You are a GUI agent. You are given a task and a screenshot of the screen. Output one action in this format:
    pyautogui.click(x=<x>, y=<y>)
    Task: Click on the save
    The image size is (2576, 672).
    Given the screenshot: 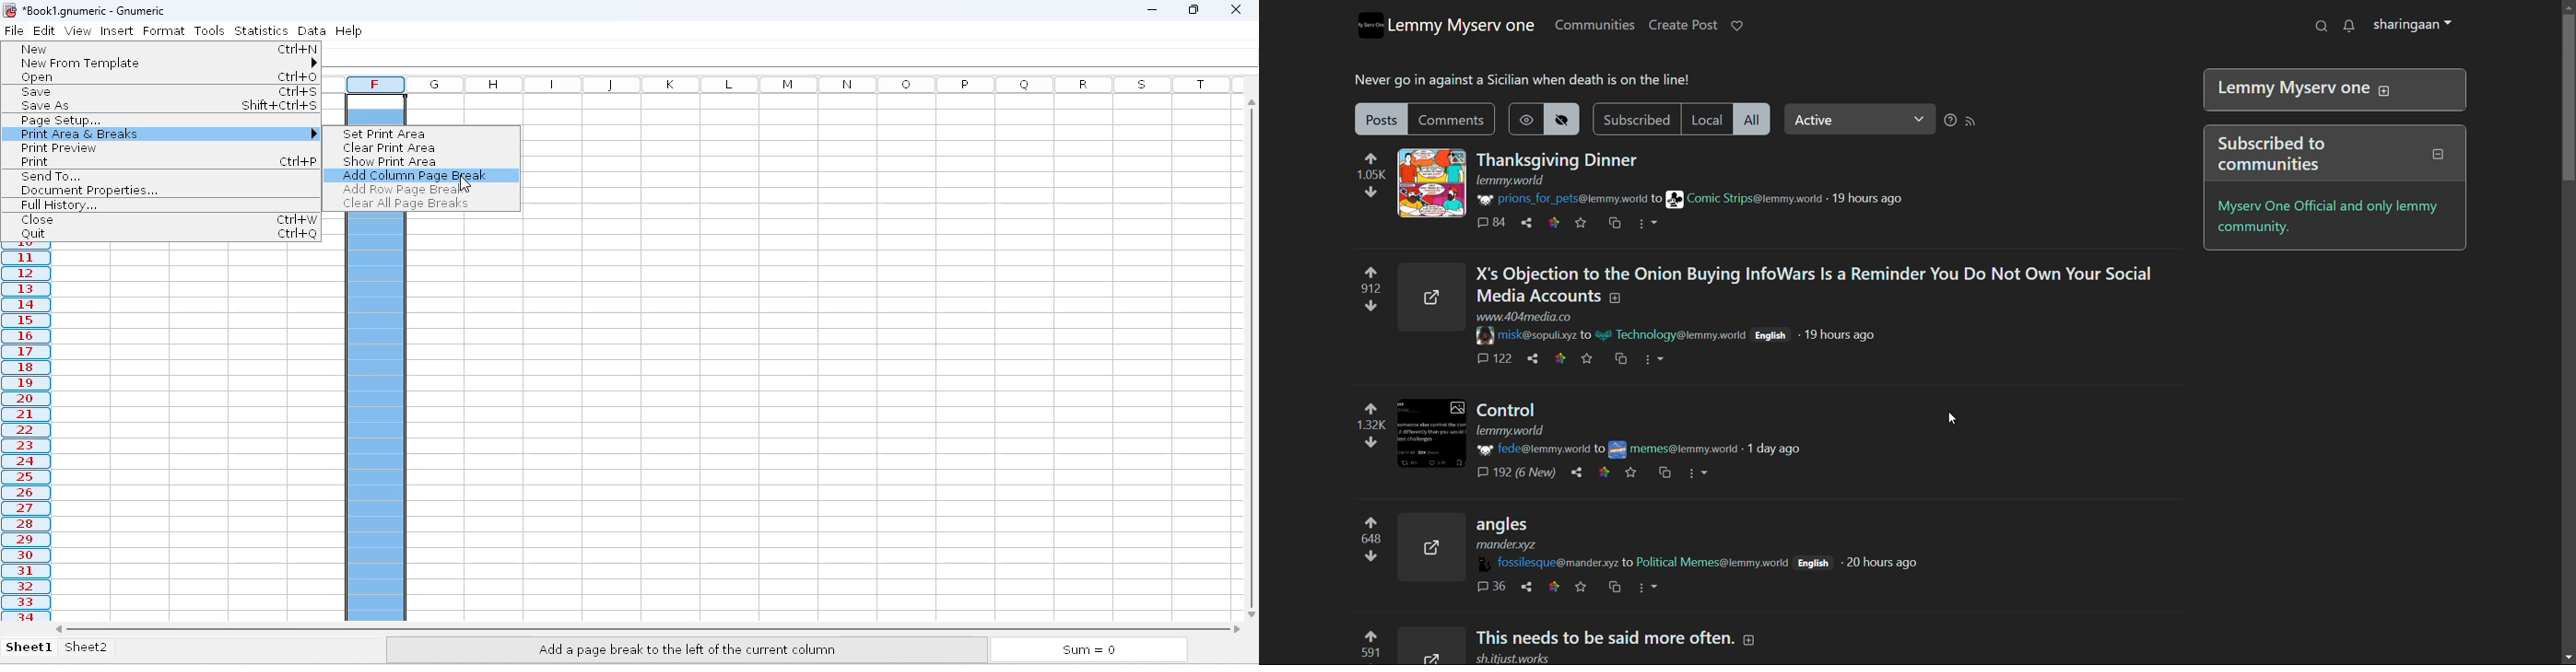 What is the action you would take?
    pyautogui.click(x=37, y=91)
    